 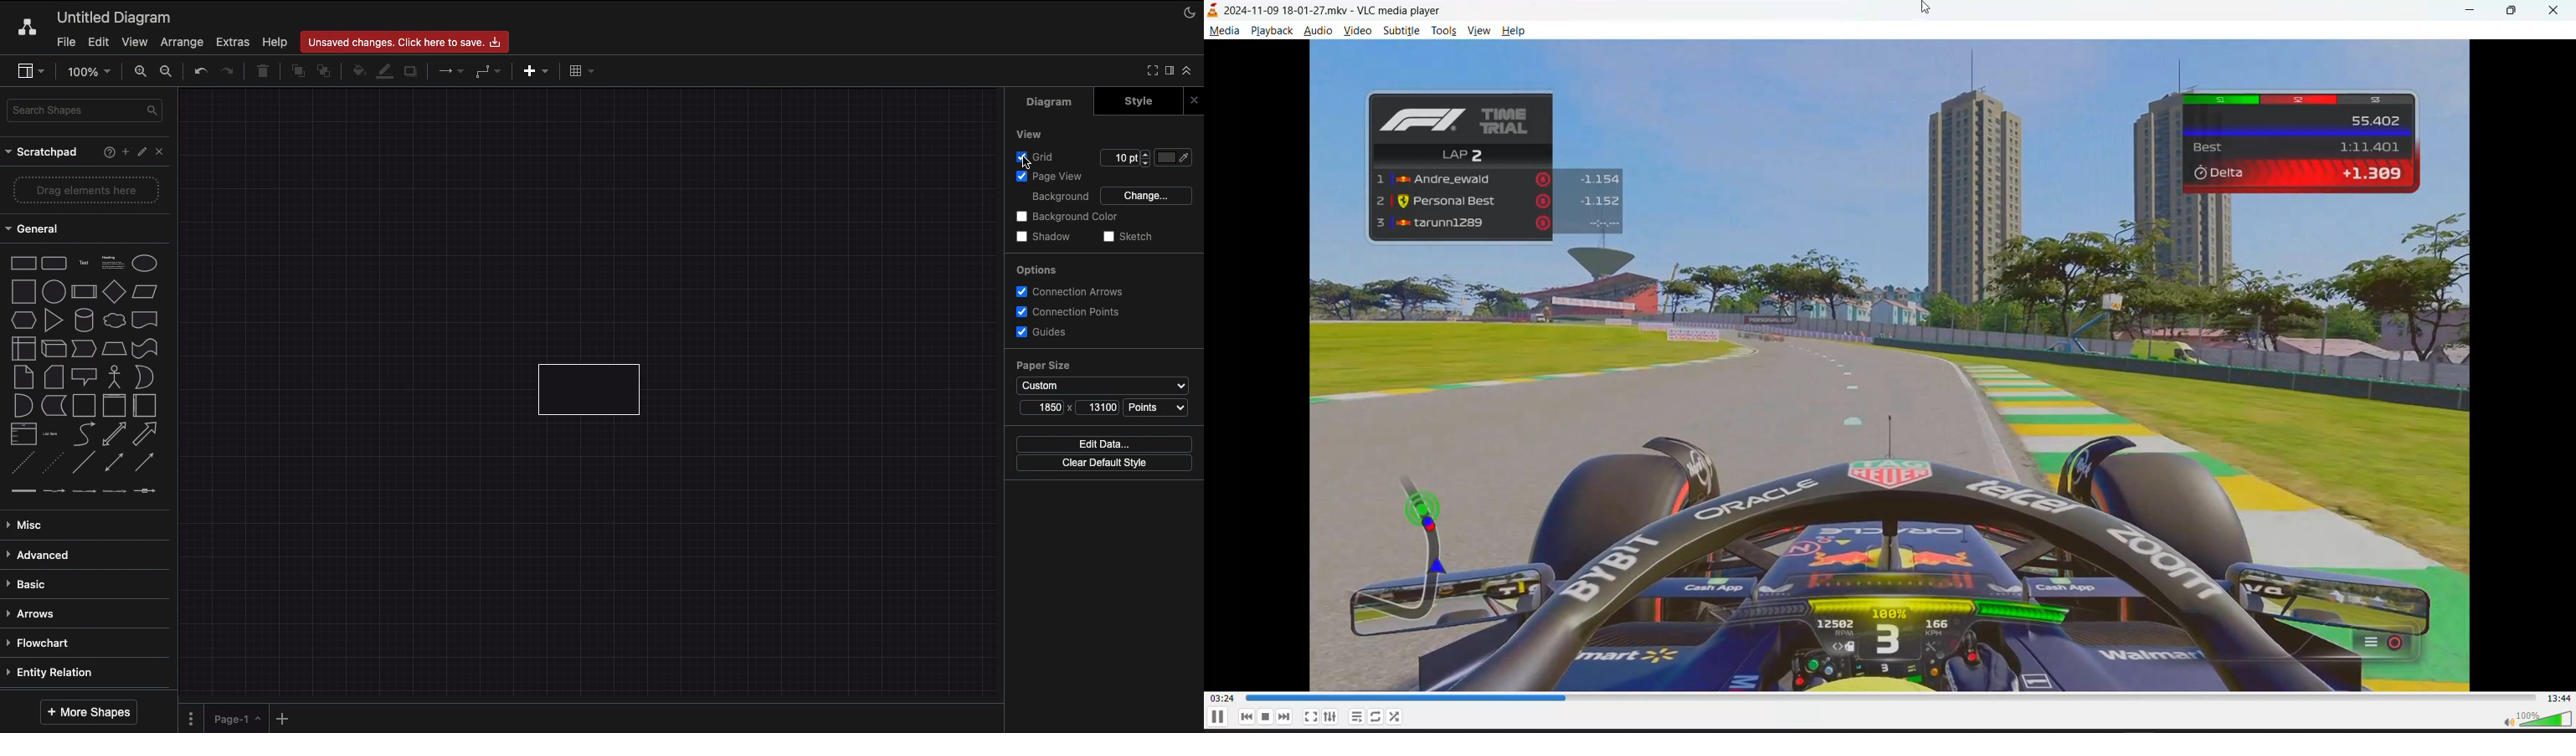 What do you see at coordinates (25, 524) in the screenshot?
I see `Misc` at bounding box center [25, 524].